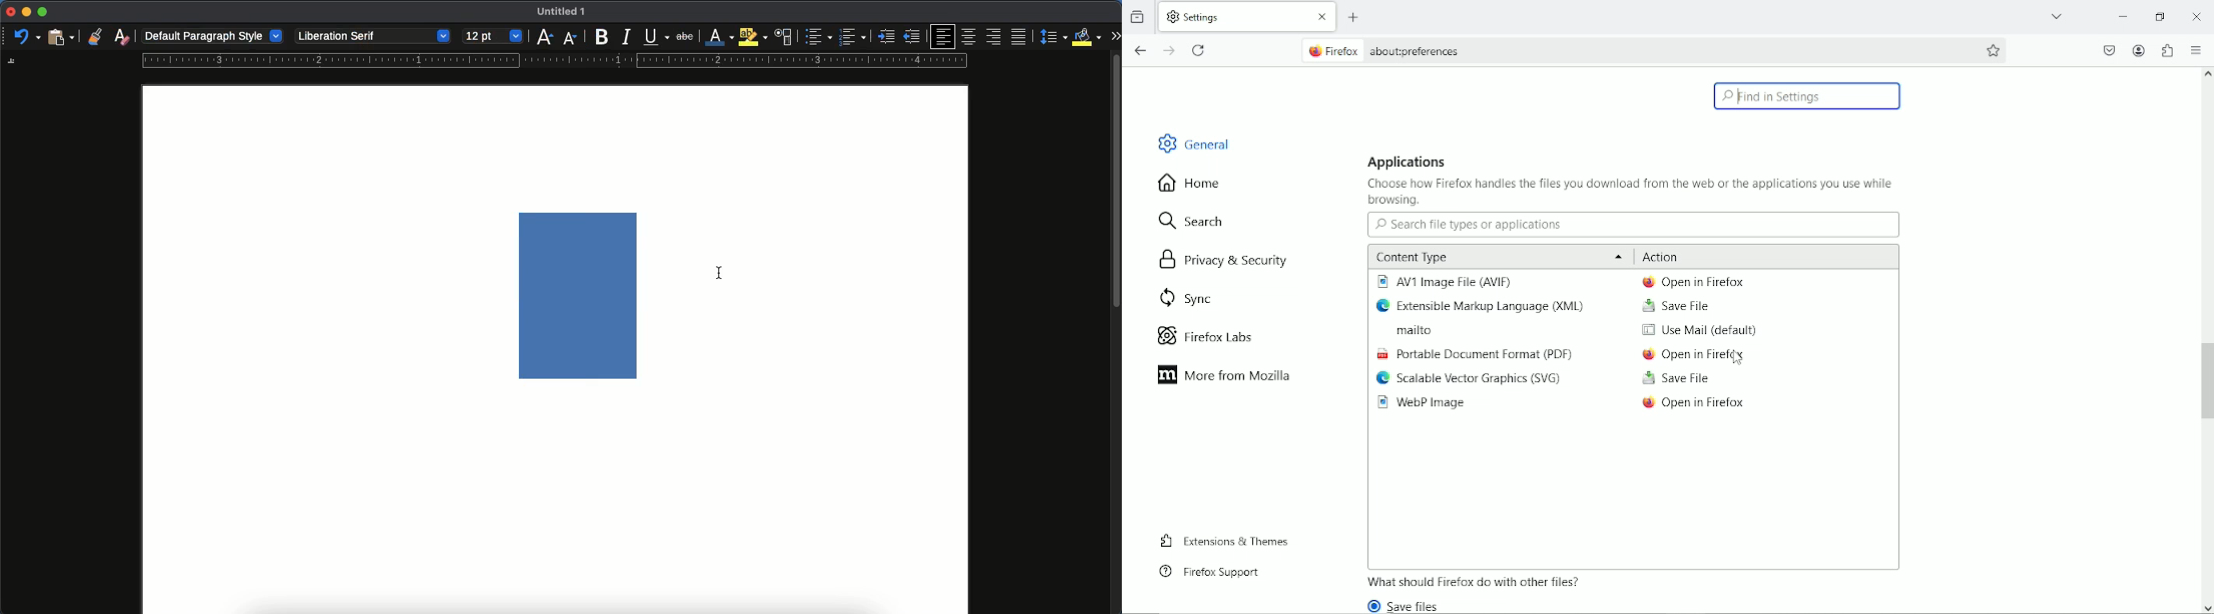 The height and width of the screenshot is (616, 2240). I want to click on clear formatting, so click(122, 37).